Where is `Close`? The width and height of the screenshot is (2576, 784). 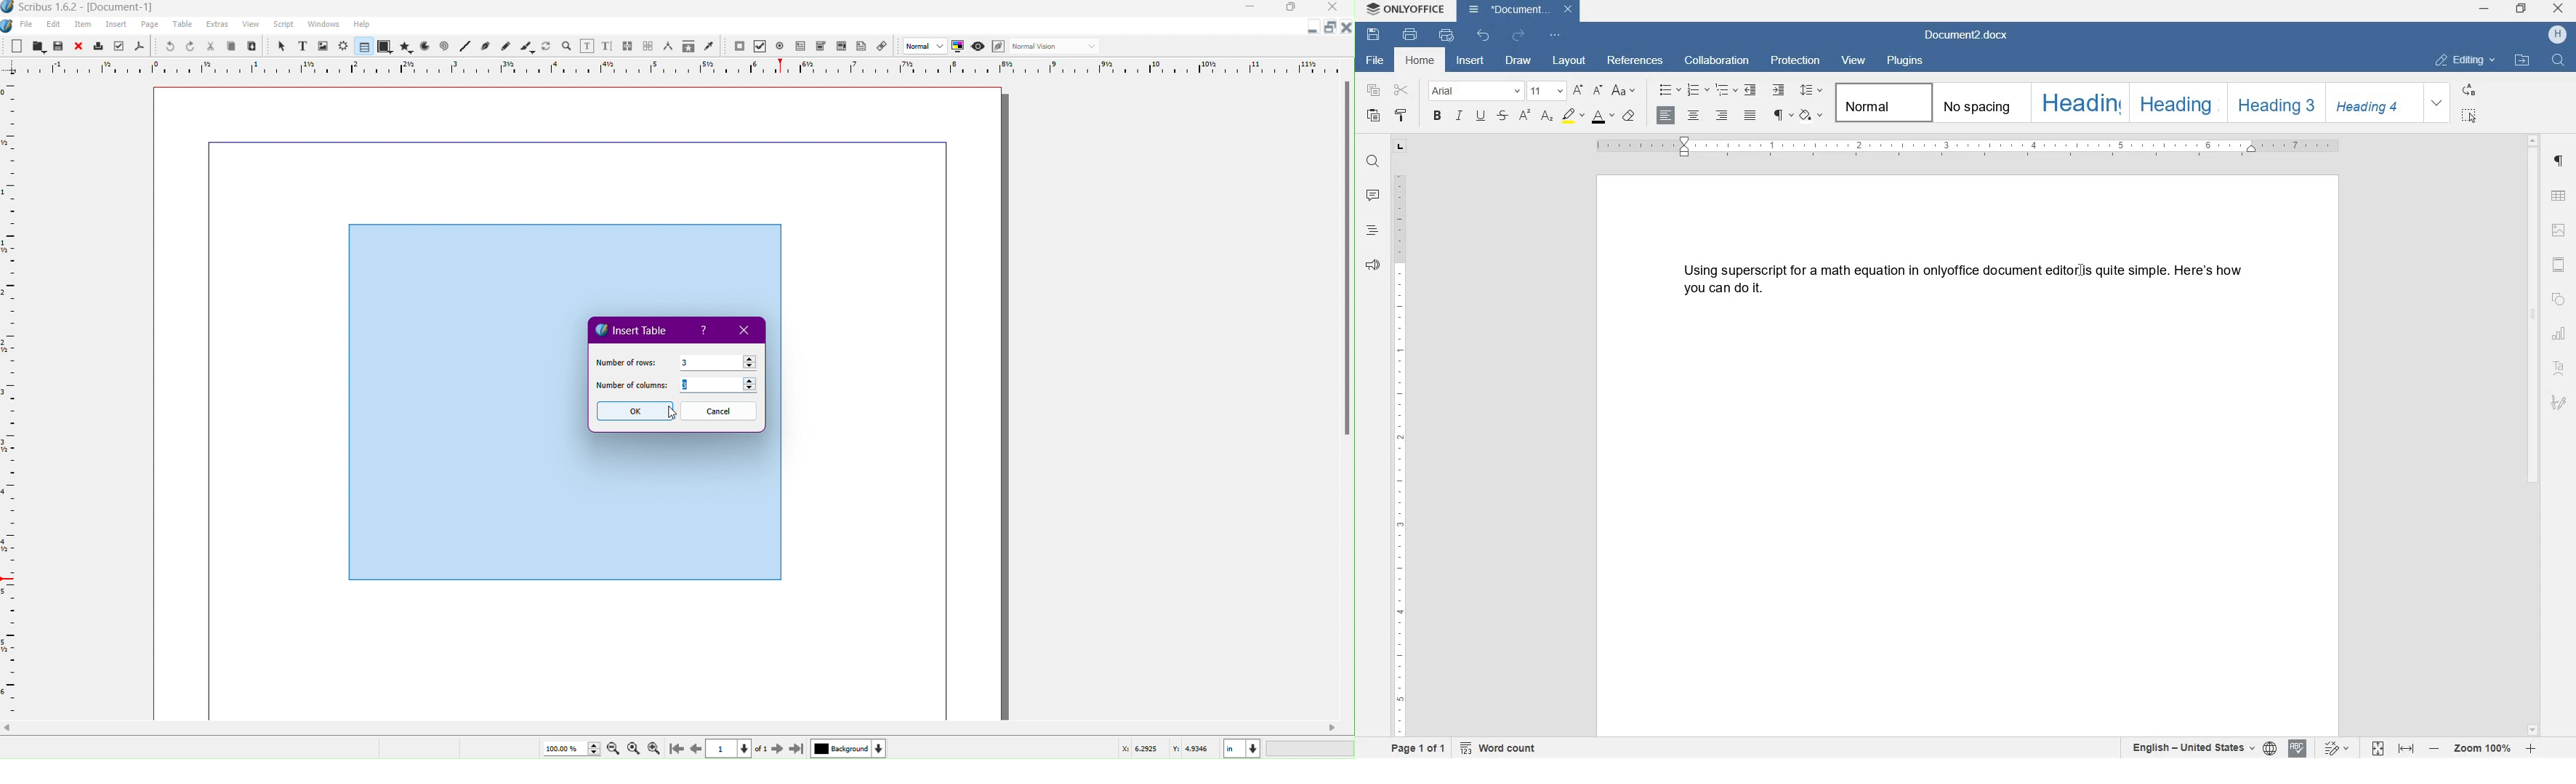
Close is located at coordinates (80, 46).